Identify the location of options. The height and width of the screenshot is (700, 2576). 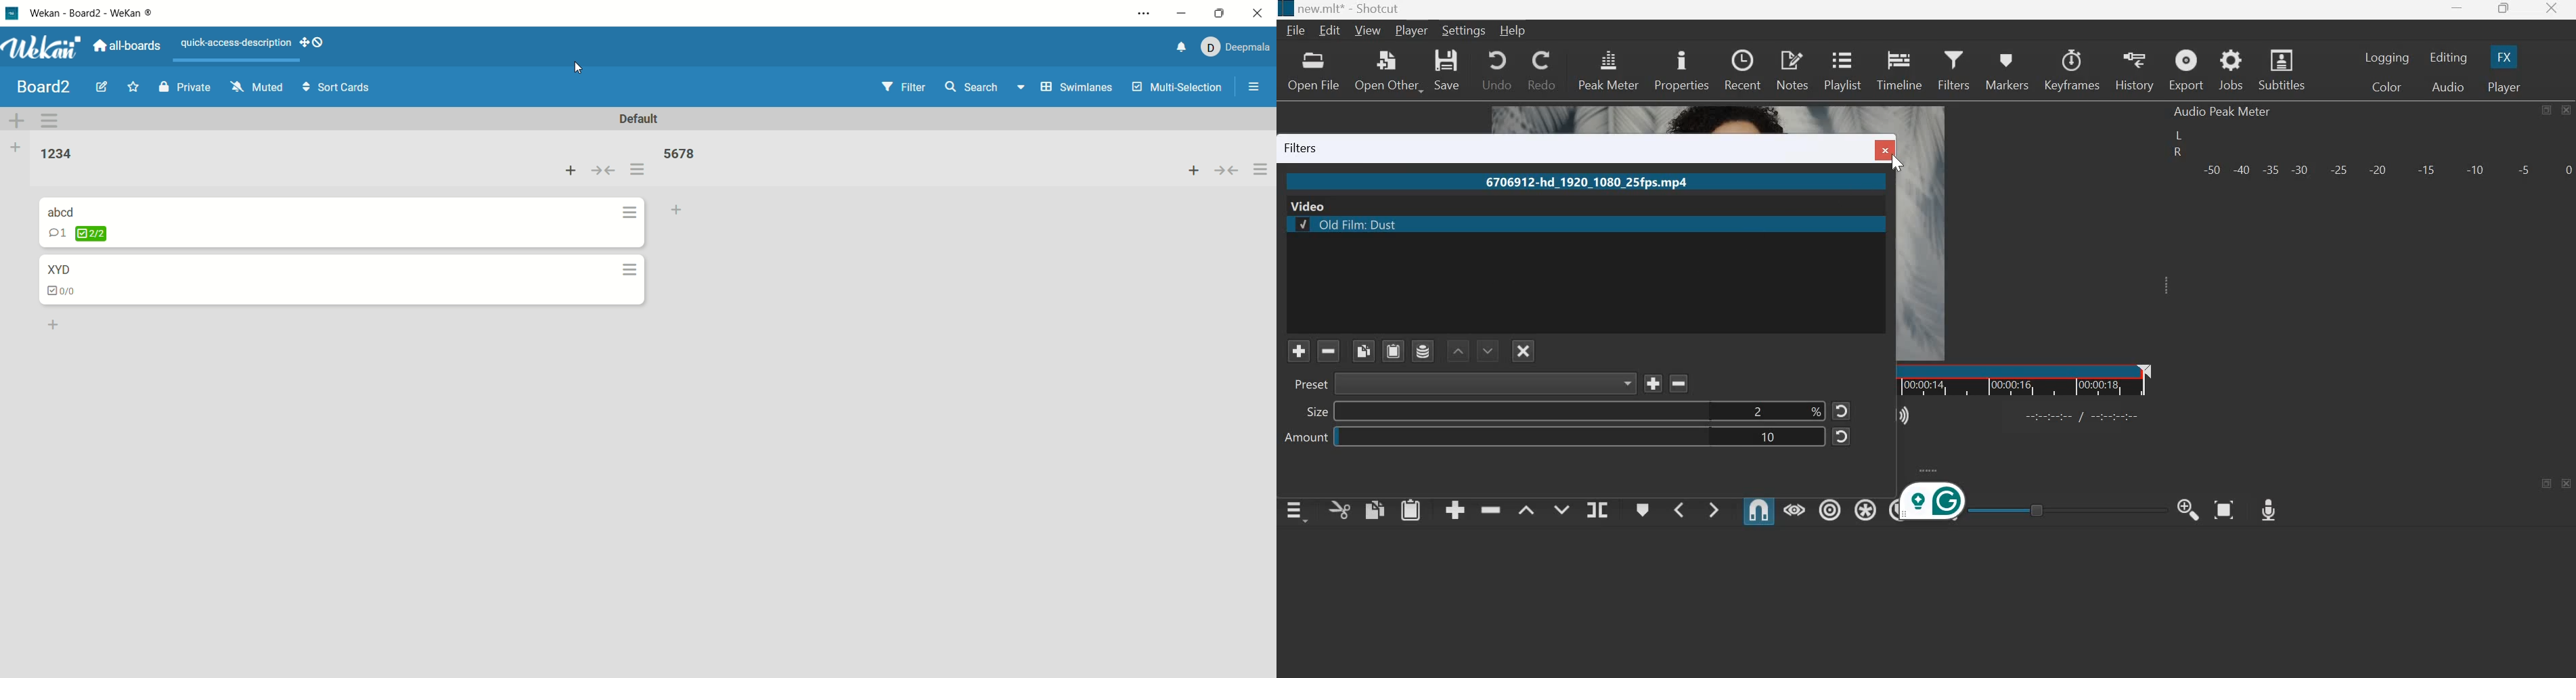
(1261, 170).